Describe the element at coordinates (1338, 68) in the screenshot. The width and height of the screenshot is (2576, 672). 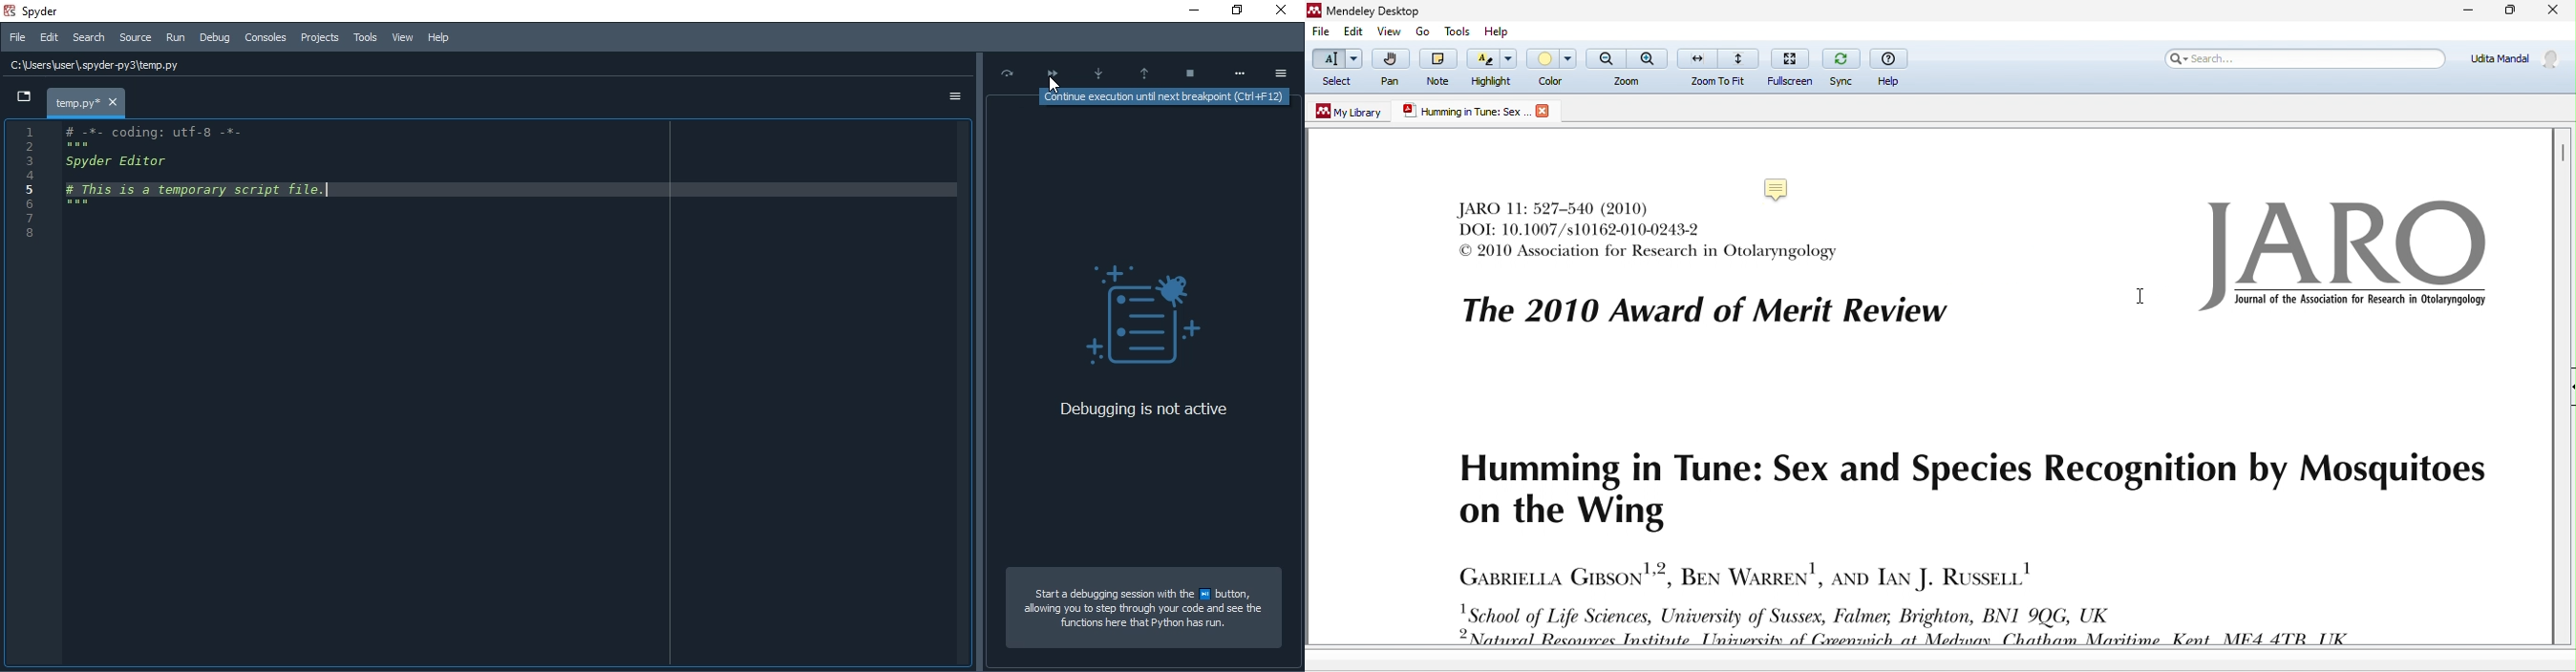
I see `select` at that location.